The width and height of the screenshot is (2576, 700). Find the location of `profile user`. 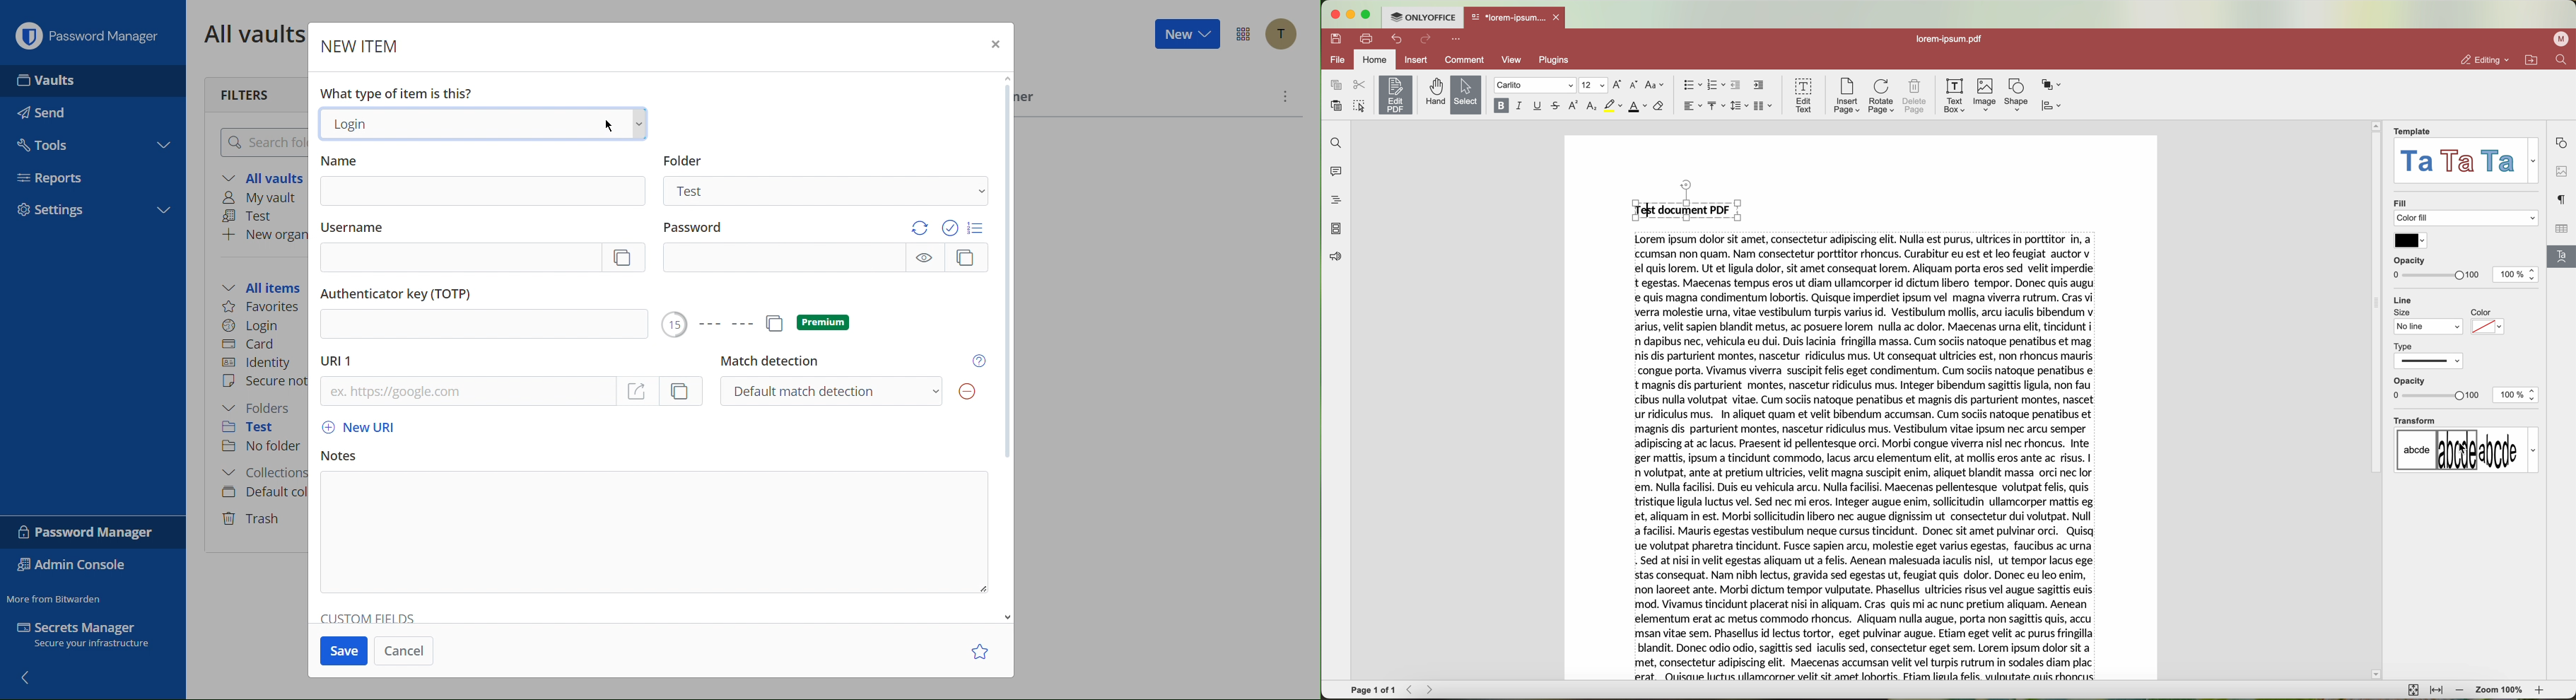

profile user is located at coordinates (2562, 40).